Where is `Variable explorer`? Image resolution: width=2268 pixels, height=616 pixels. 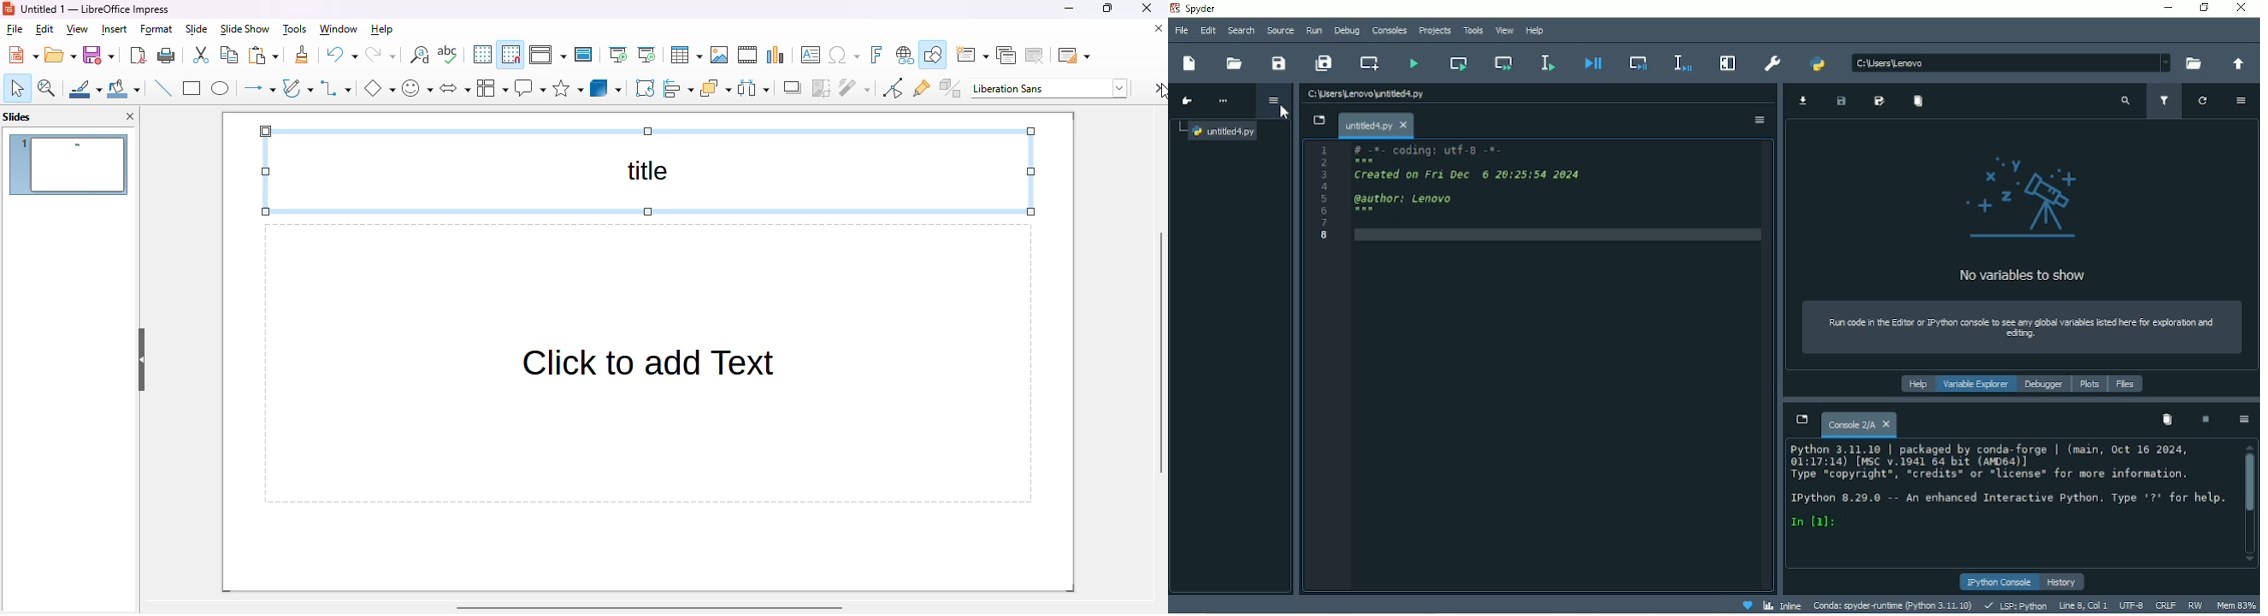
Variable explorer is located at coordinates (1976, 385).